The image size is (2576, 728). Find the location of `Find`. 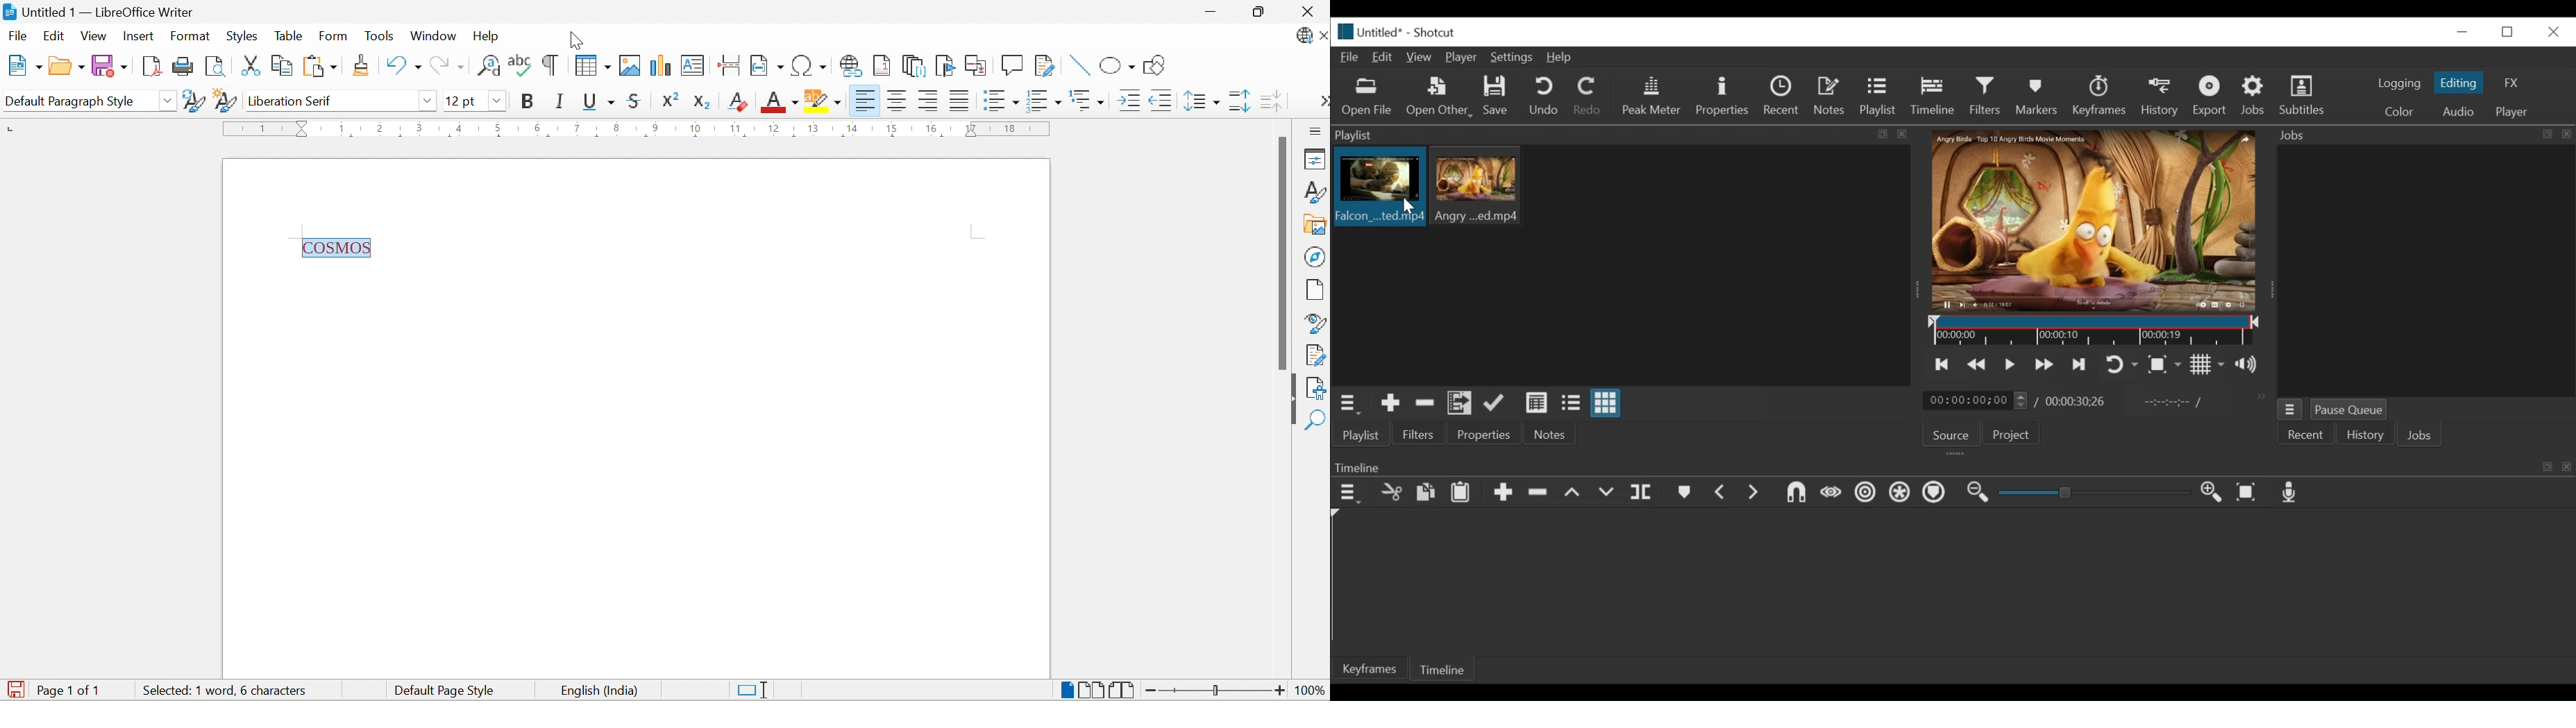

Find is located at coordinates (1317, 418).